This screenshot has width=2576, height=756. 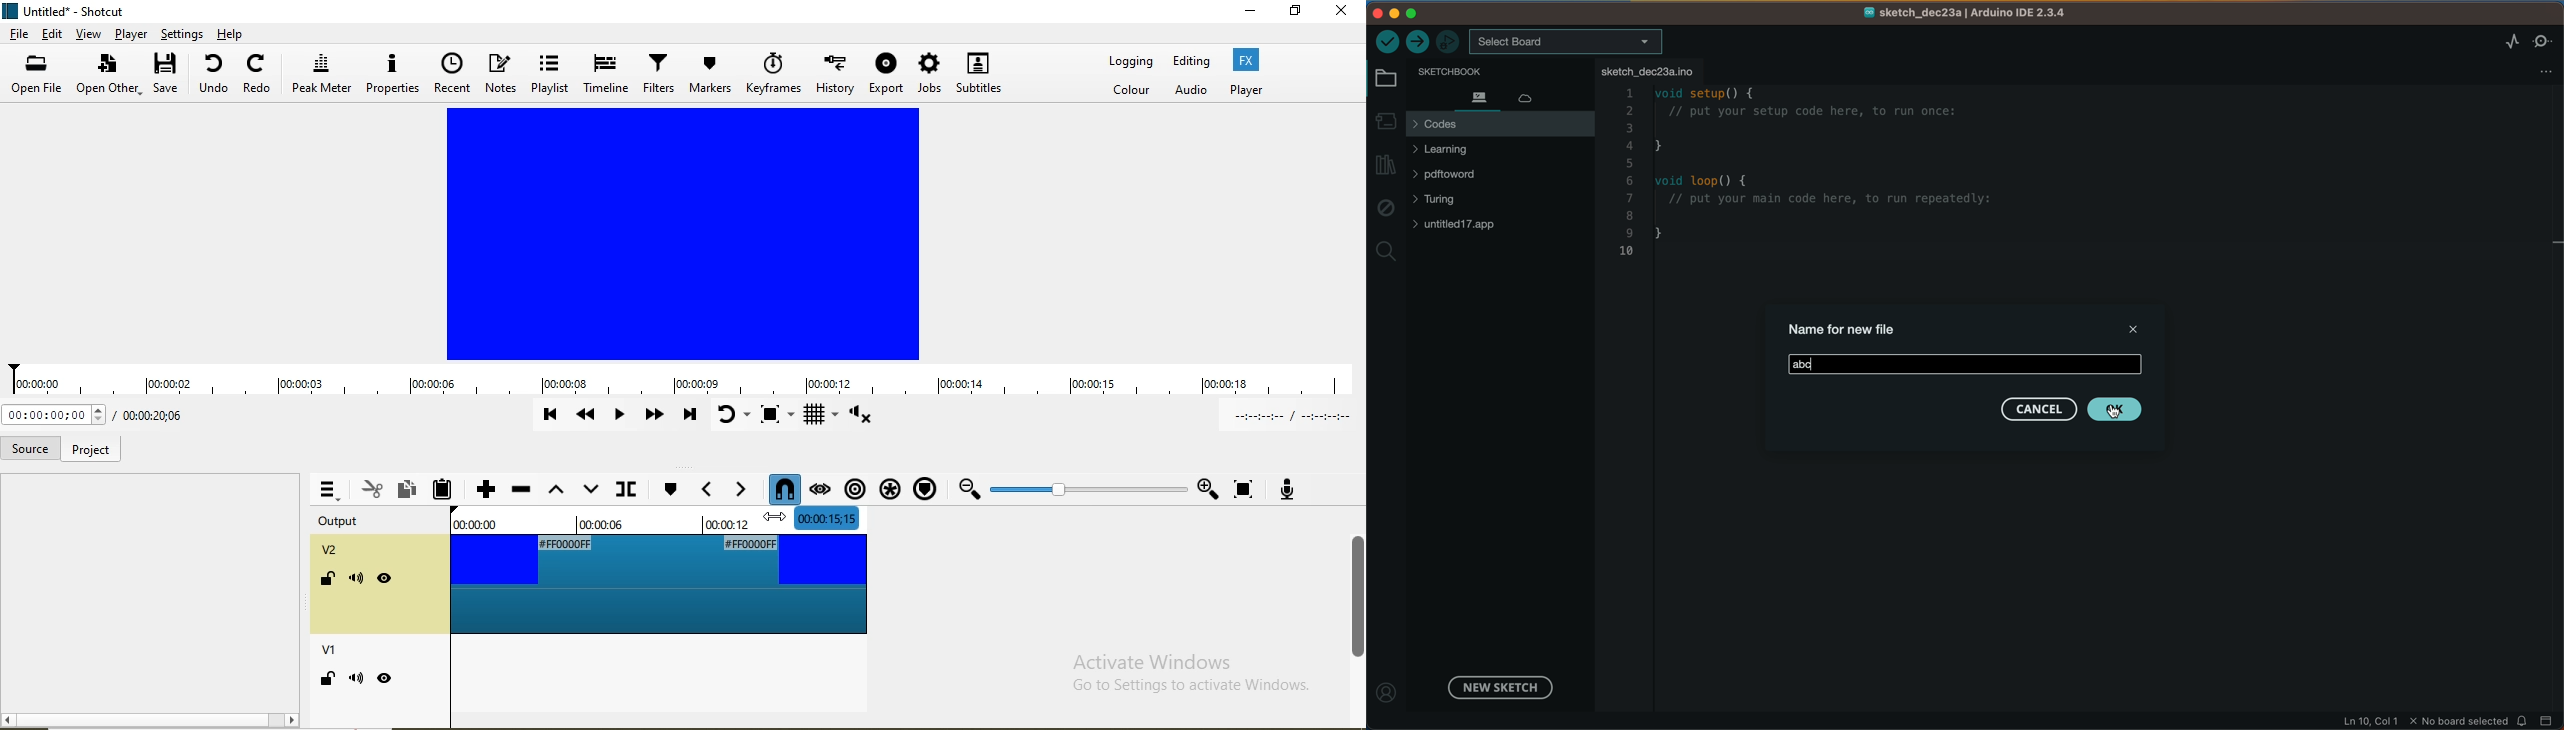 What do you see at coordinates (181, 33) in the screenshot?
I see `settings` at bounding box center [181, 33].